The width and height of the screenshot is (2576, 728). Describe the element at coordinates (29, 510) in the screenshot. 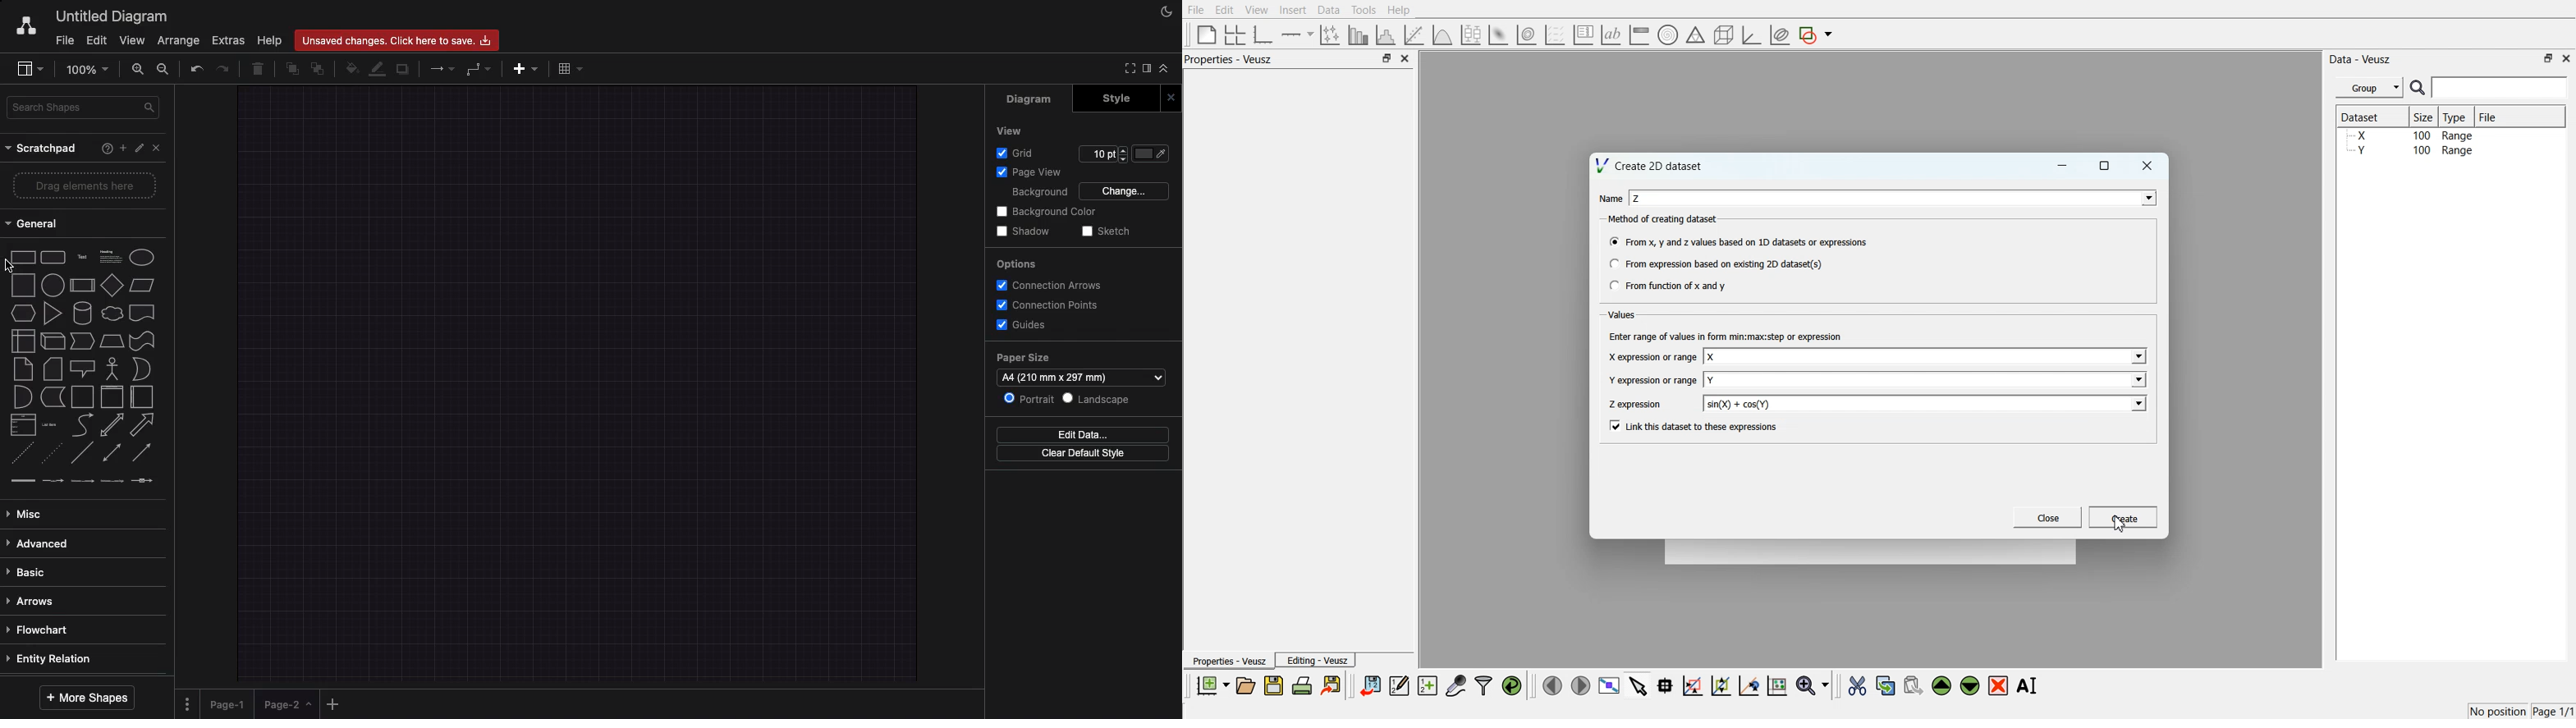

I see `Misc` at that location.